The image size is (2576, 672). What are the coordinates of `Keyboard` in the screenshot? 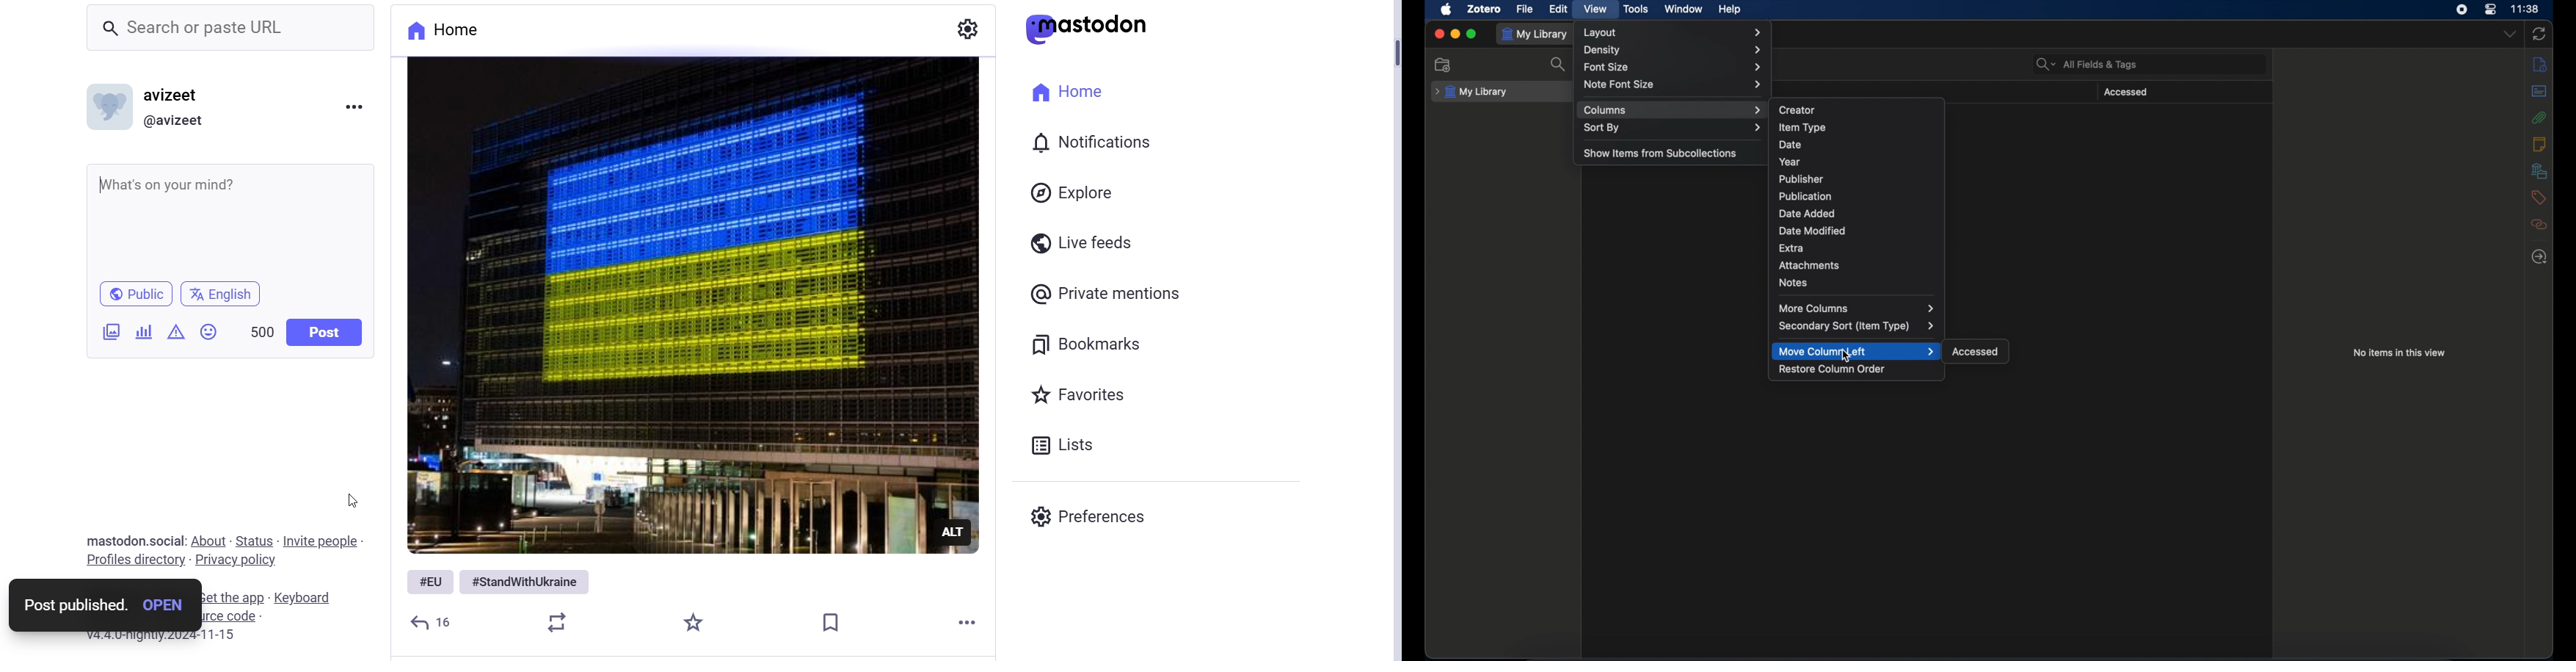 It's located at (307, 597).